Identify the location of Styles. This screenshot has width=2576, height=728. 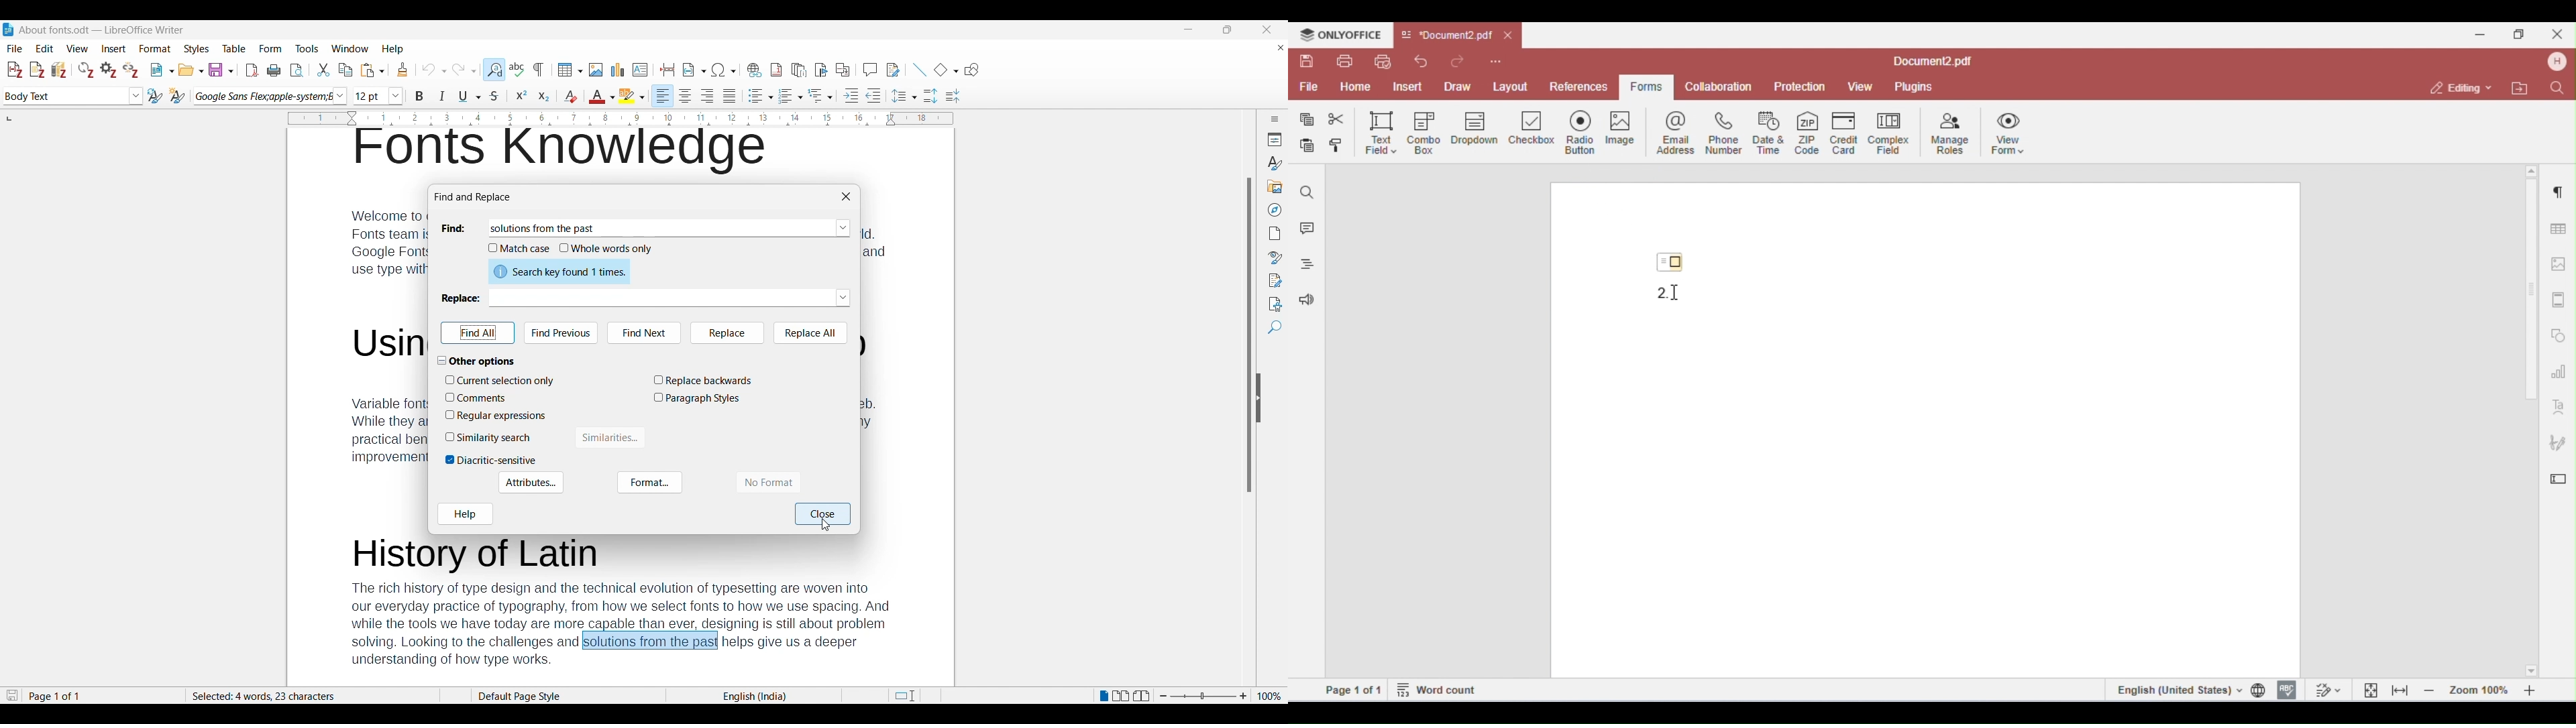
(1273, 163).